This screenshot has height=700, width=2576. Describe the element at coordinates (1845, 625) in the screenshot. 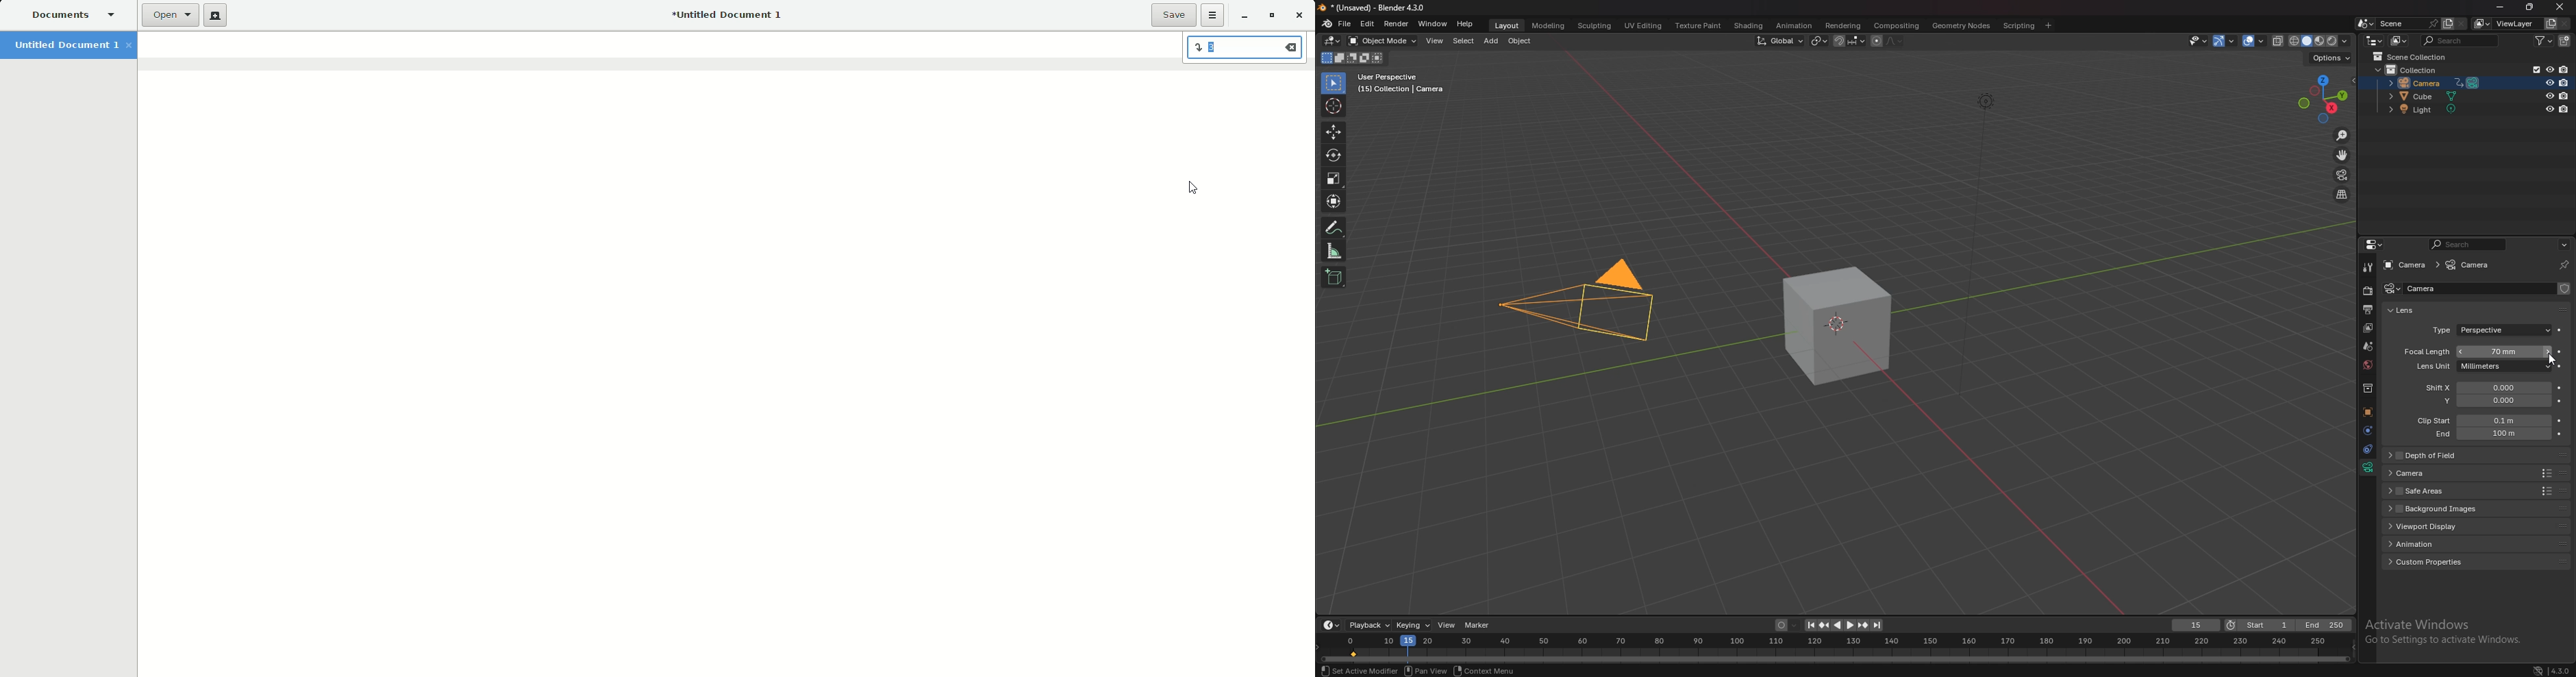

I see `play animation` at that location.